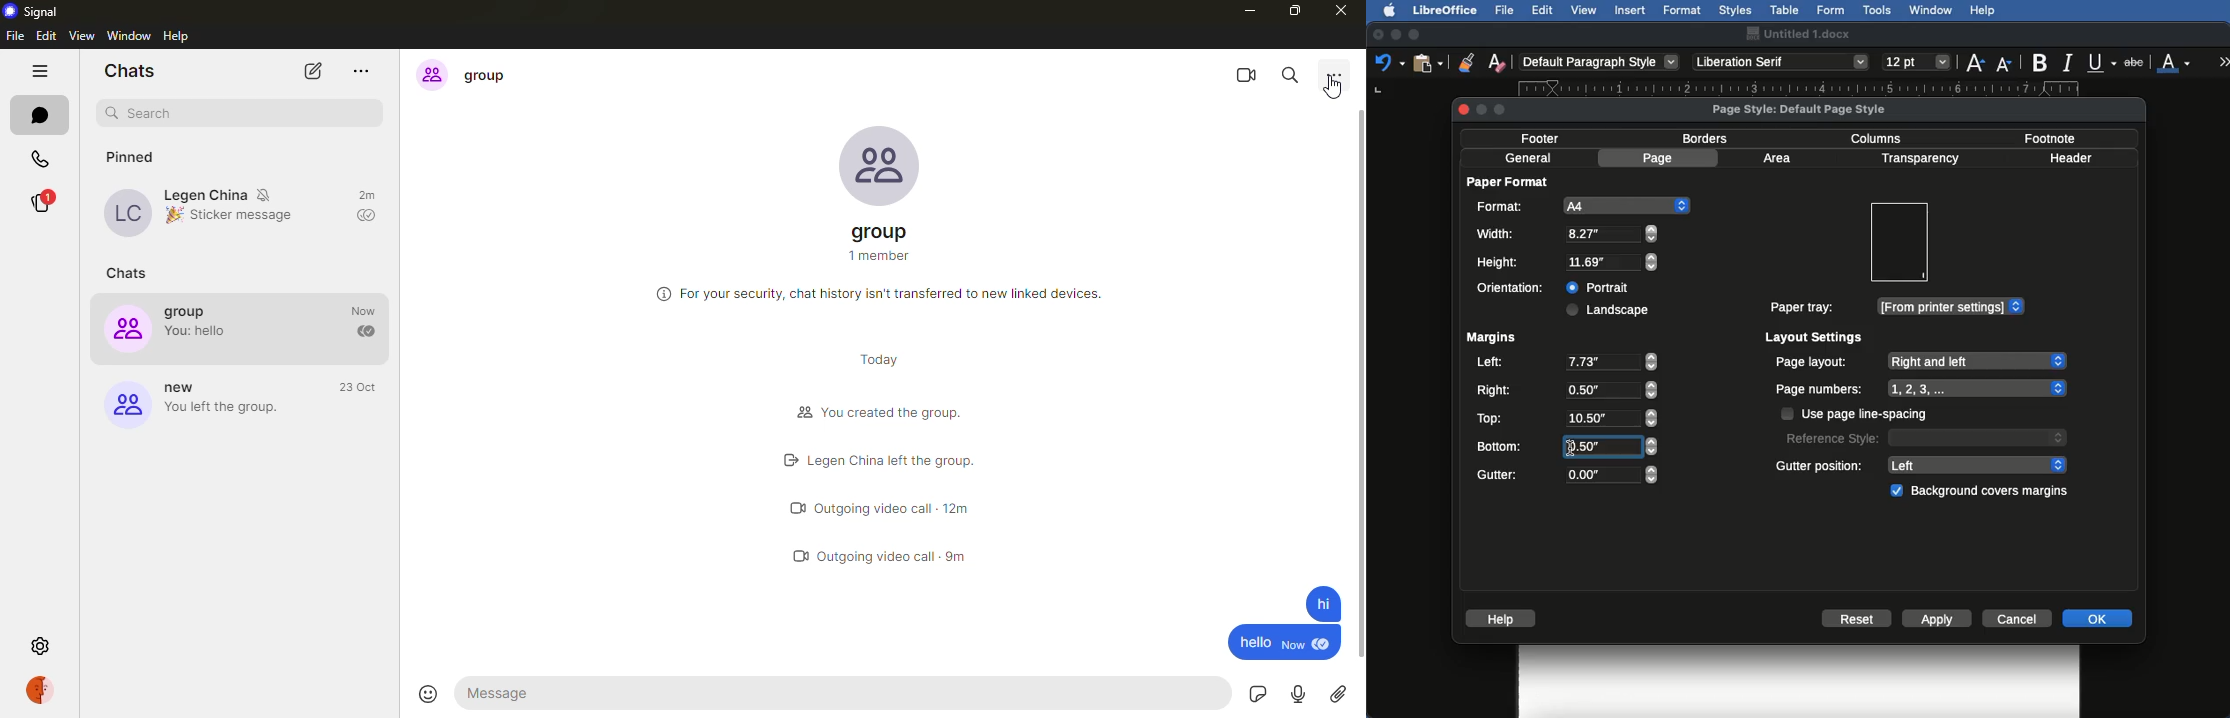 The image size is (2240, 728). I want to click on Page style, so click(1814, 108).